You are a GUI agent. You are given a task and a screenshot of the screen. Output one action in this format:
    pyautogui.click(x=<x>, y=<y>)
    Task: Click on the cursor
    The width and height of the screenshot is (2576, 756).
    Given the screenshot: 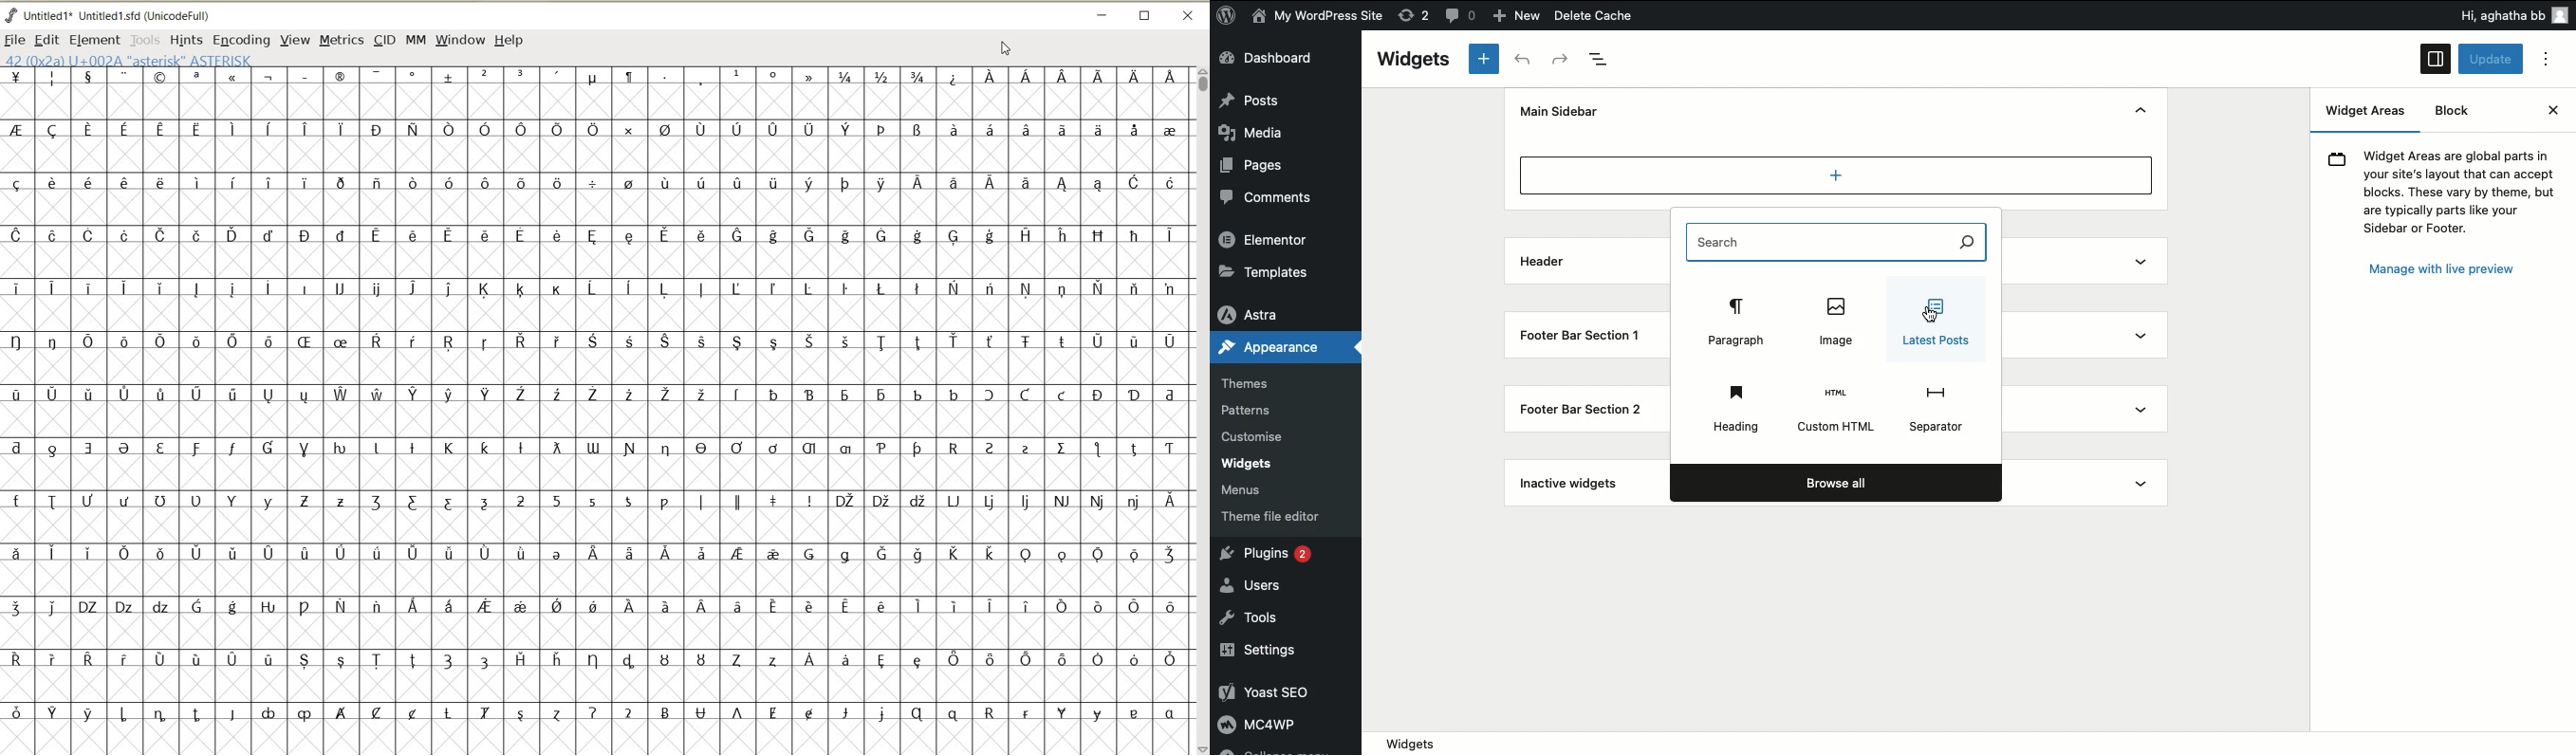 What is the action you would take?
    pyautogui.click(x=1925, y=316)
    